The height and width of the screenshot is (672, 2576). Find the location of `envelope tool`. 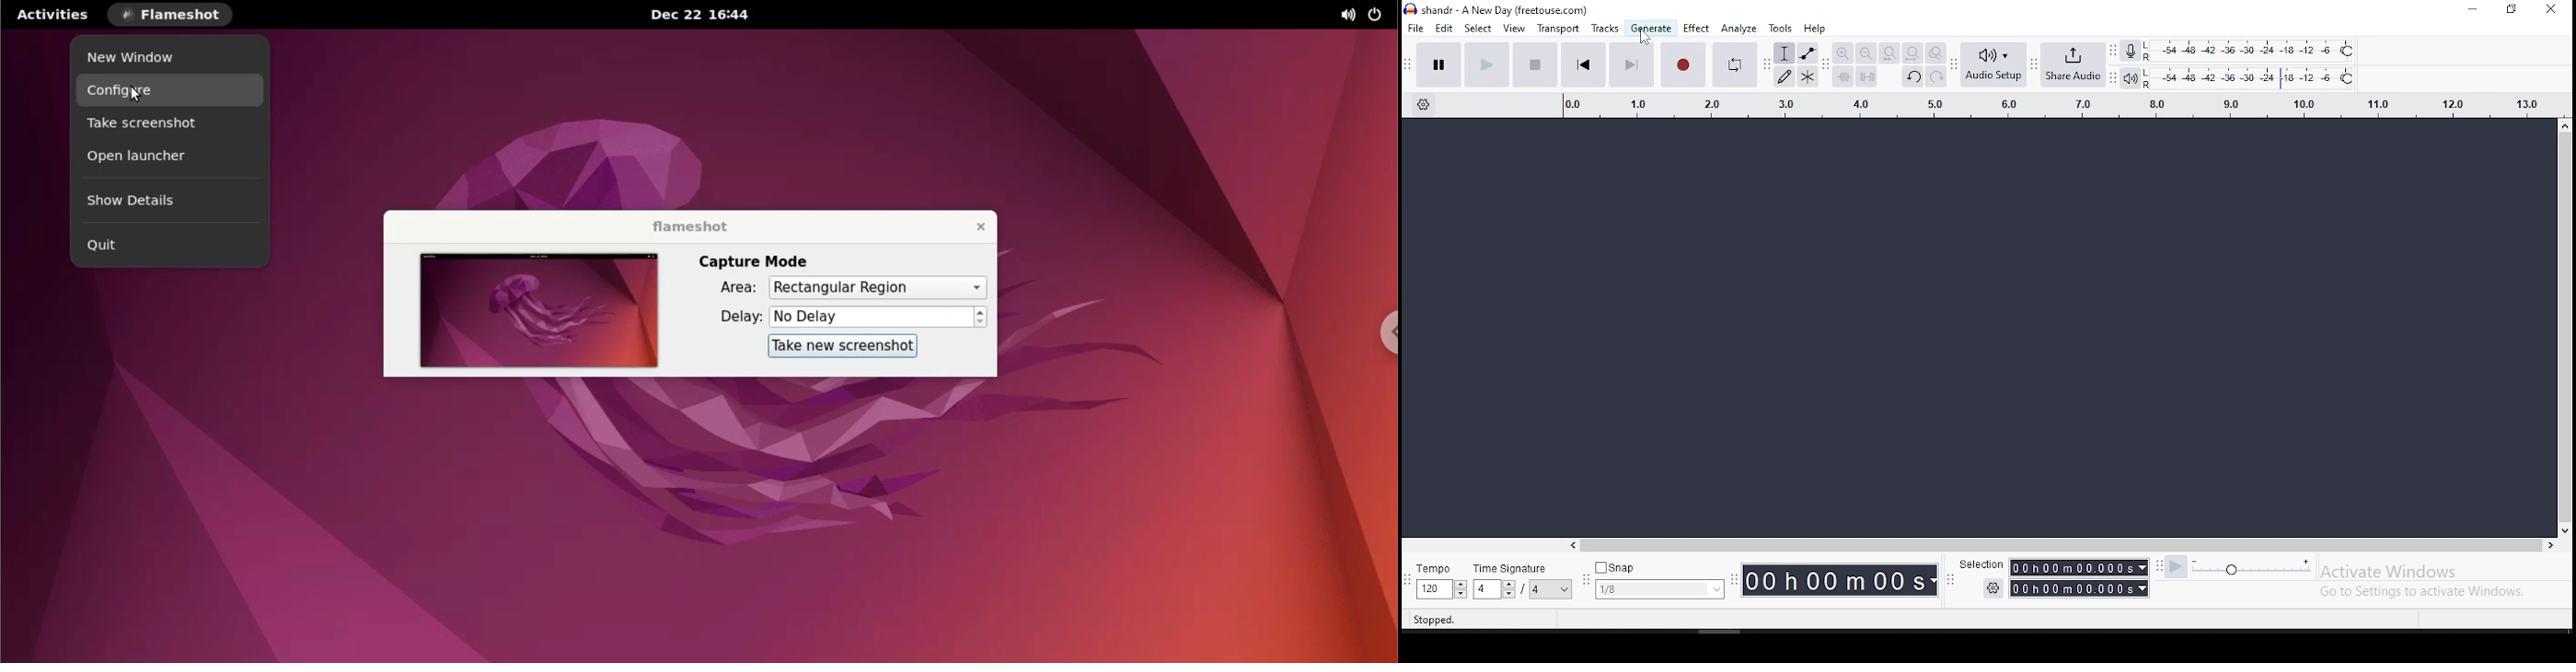

envelope tool is located at coordinates (1808, 52).